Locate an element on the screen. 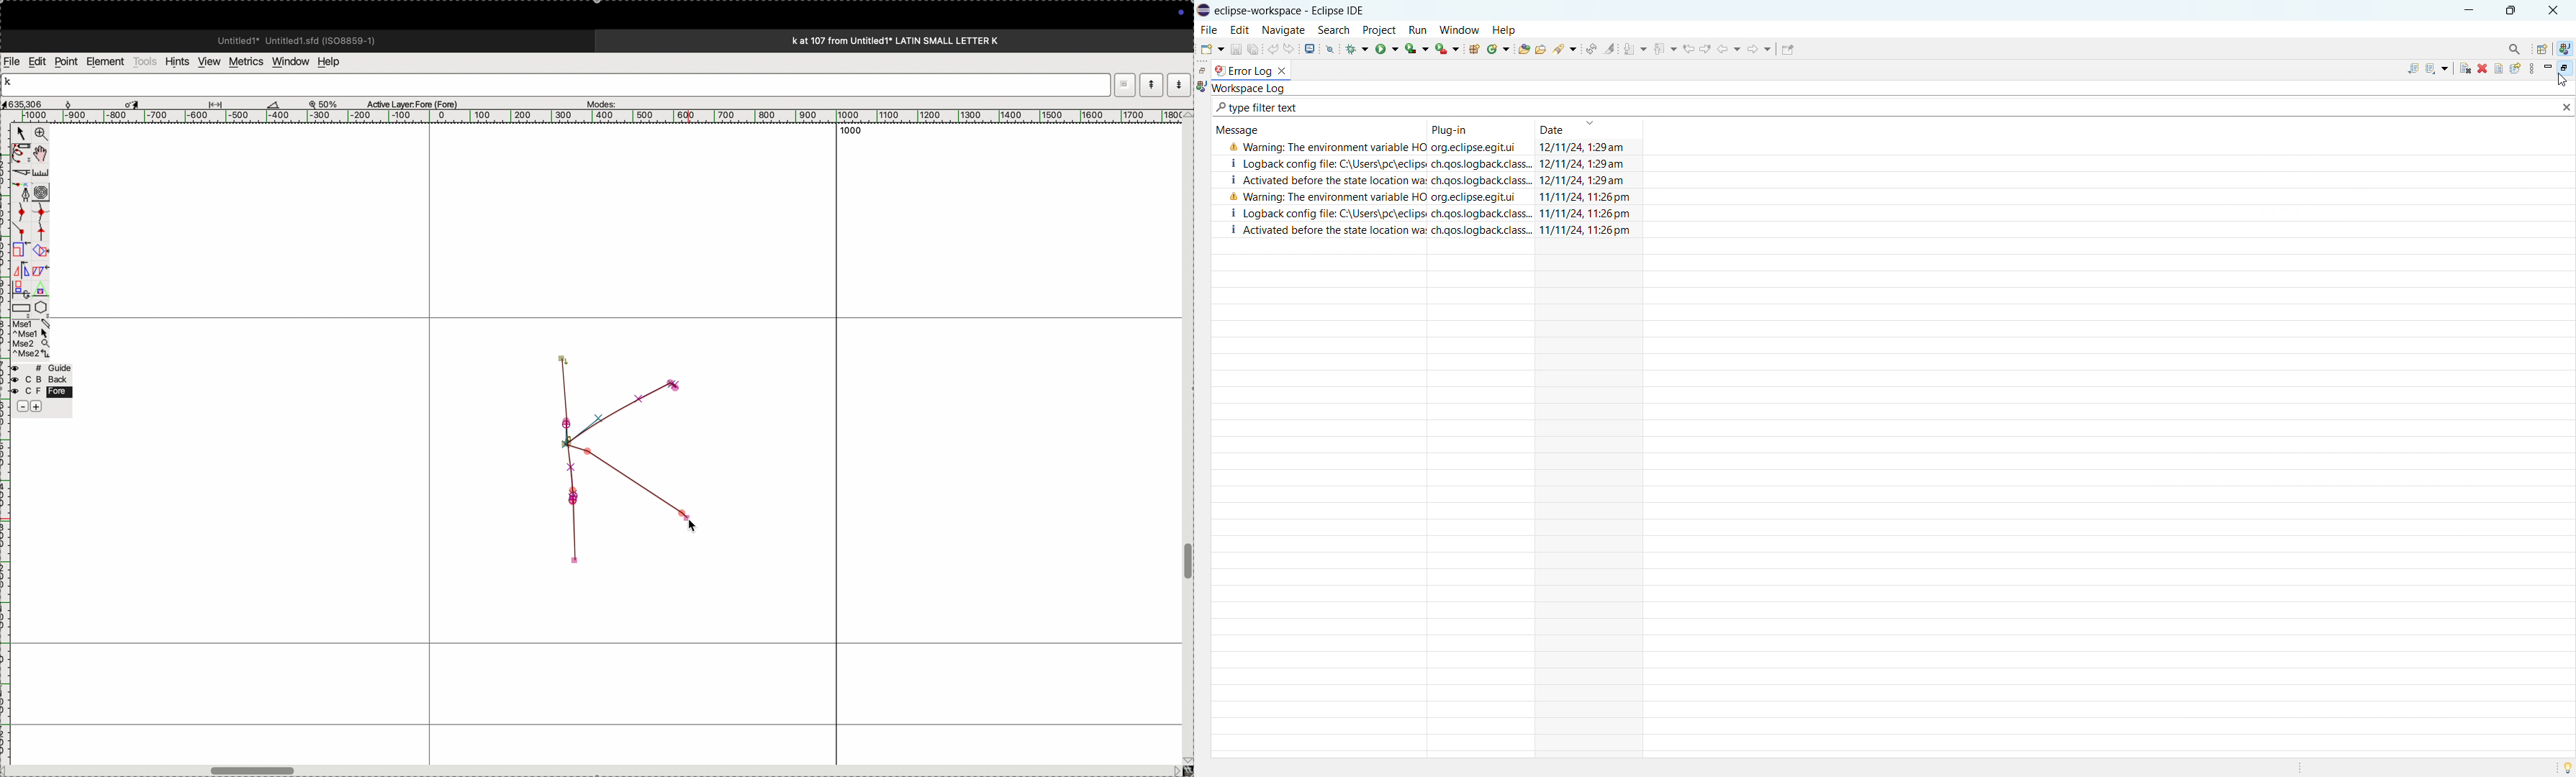 The image size is (2576, 784). element is located at coordinates (106, 61).